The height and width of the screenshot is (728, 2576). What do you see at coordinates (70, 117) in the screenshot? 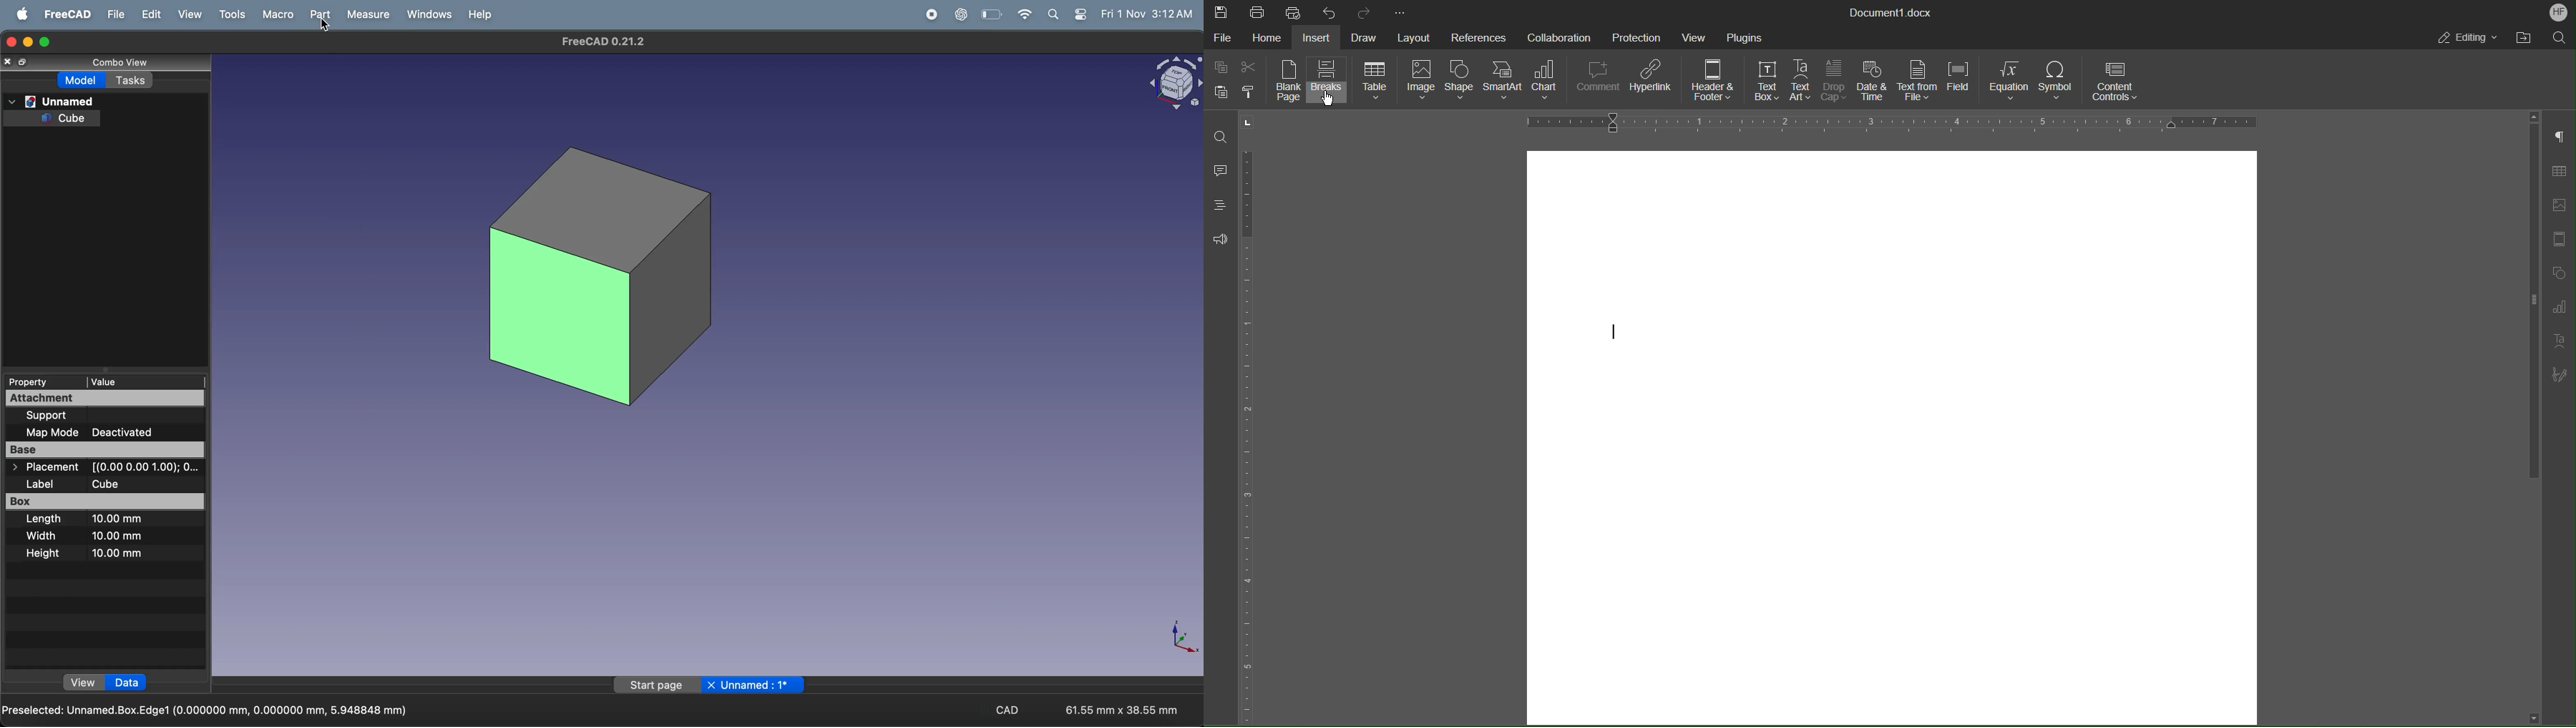
I see `cube` at bounding box center [70, 117].